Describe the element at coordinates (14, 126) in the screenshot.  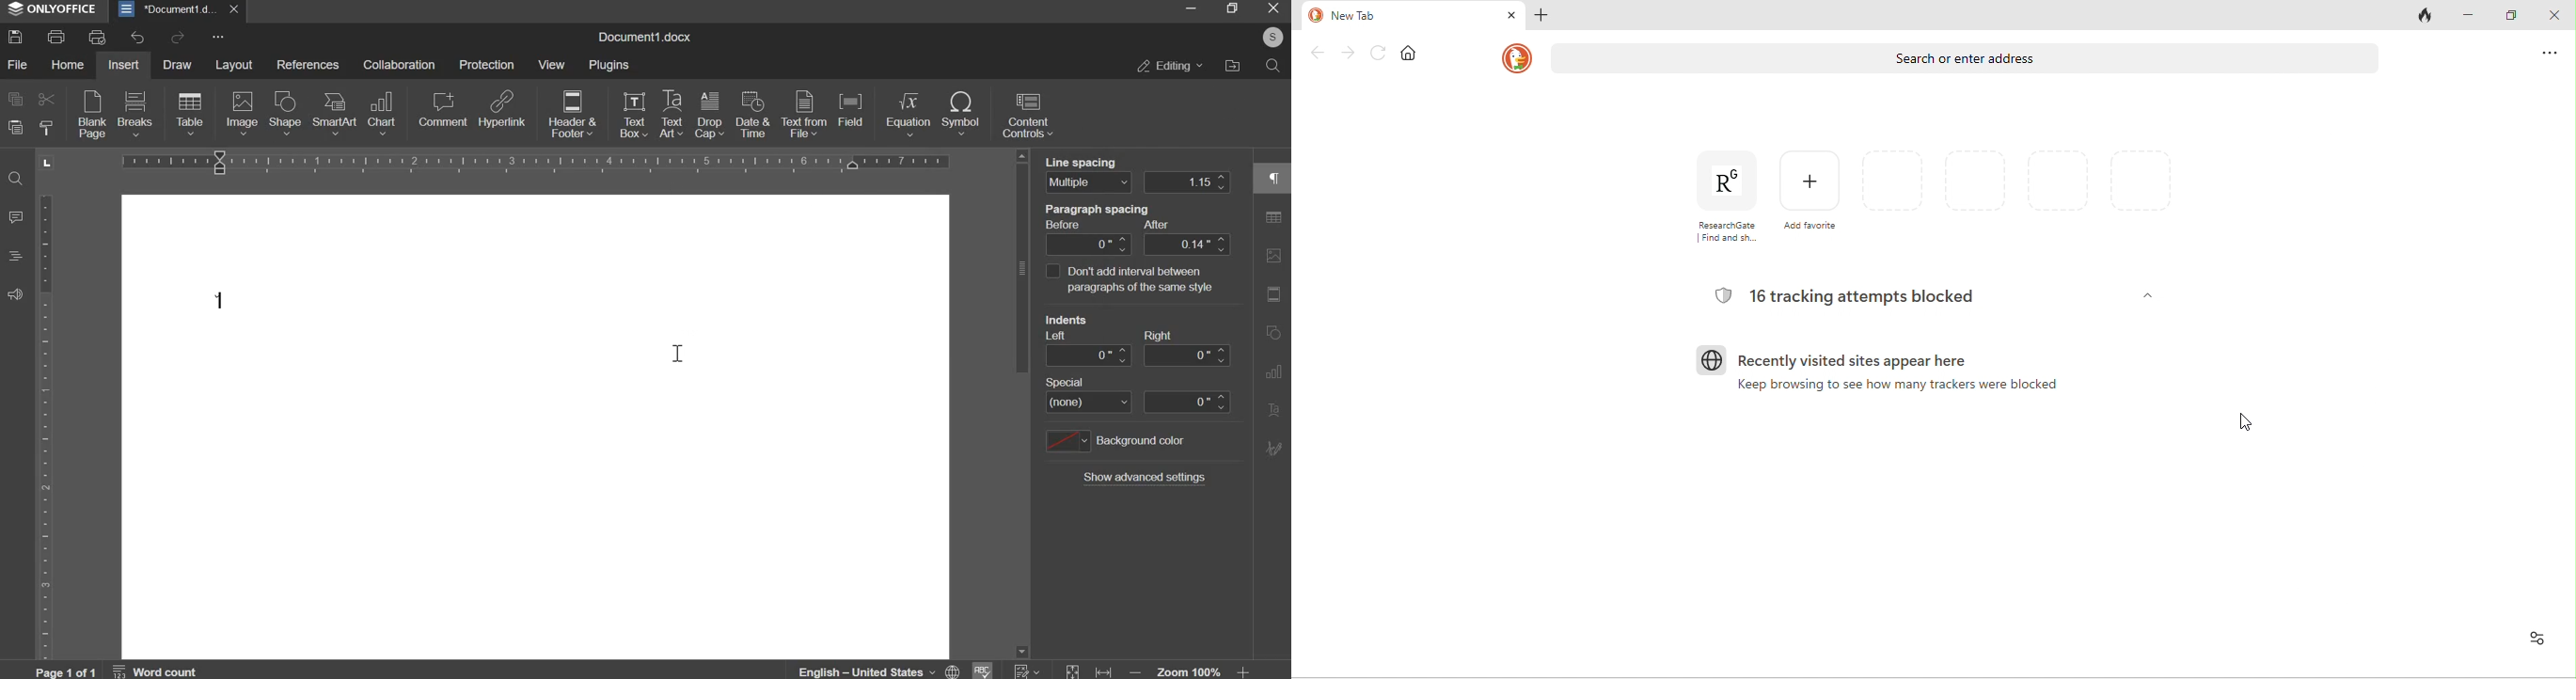
I see `paste` at that location.